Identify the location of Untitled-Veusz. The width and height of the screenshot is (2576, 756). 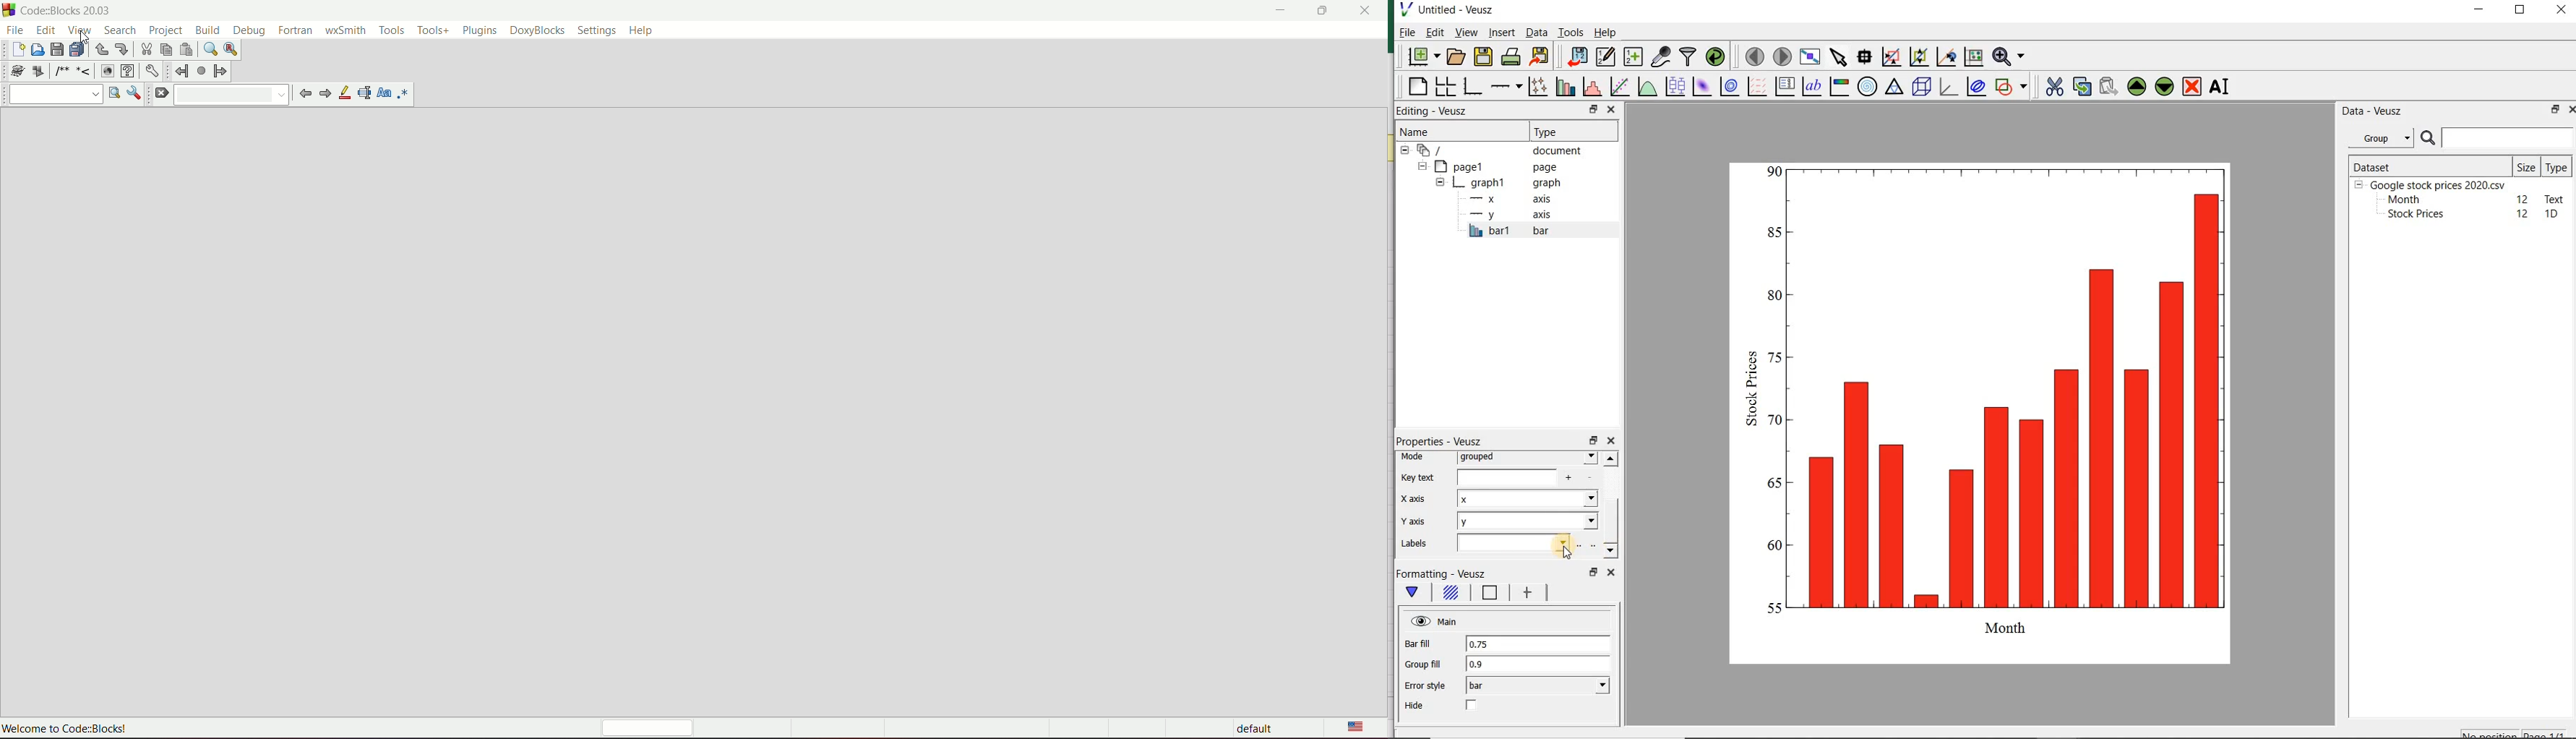
(1454, 11).